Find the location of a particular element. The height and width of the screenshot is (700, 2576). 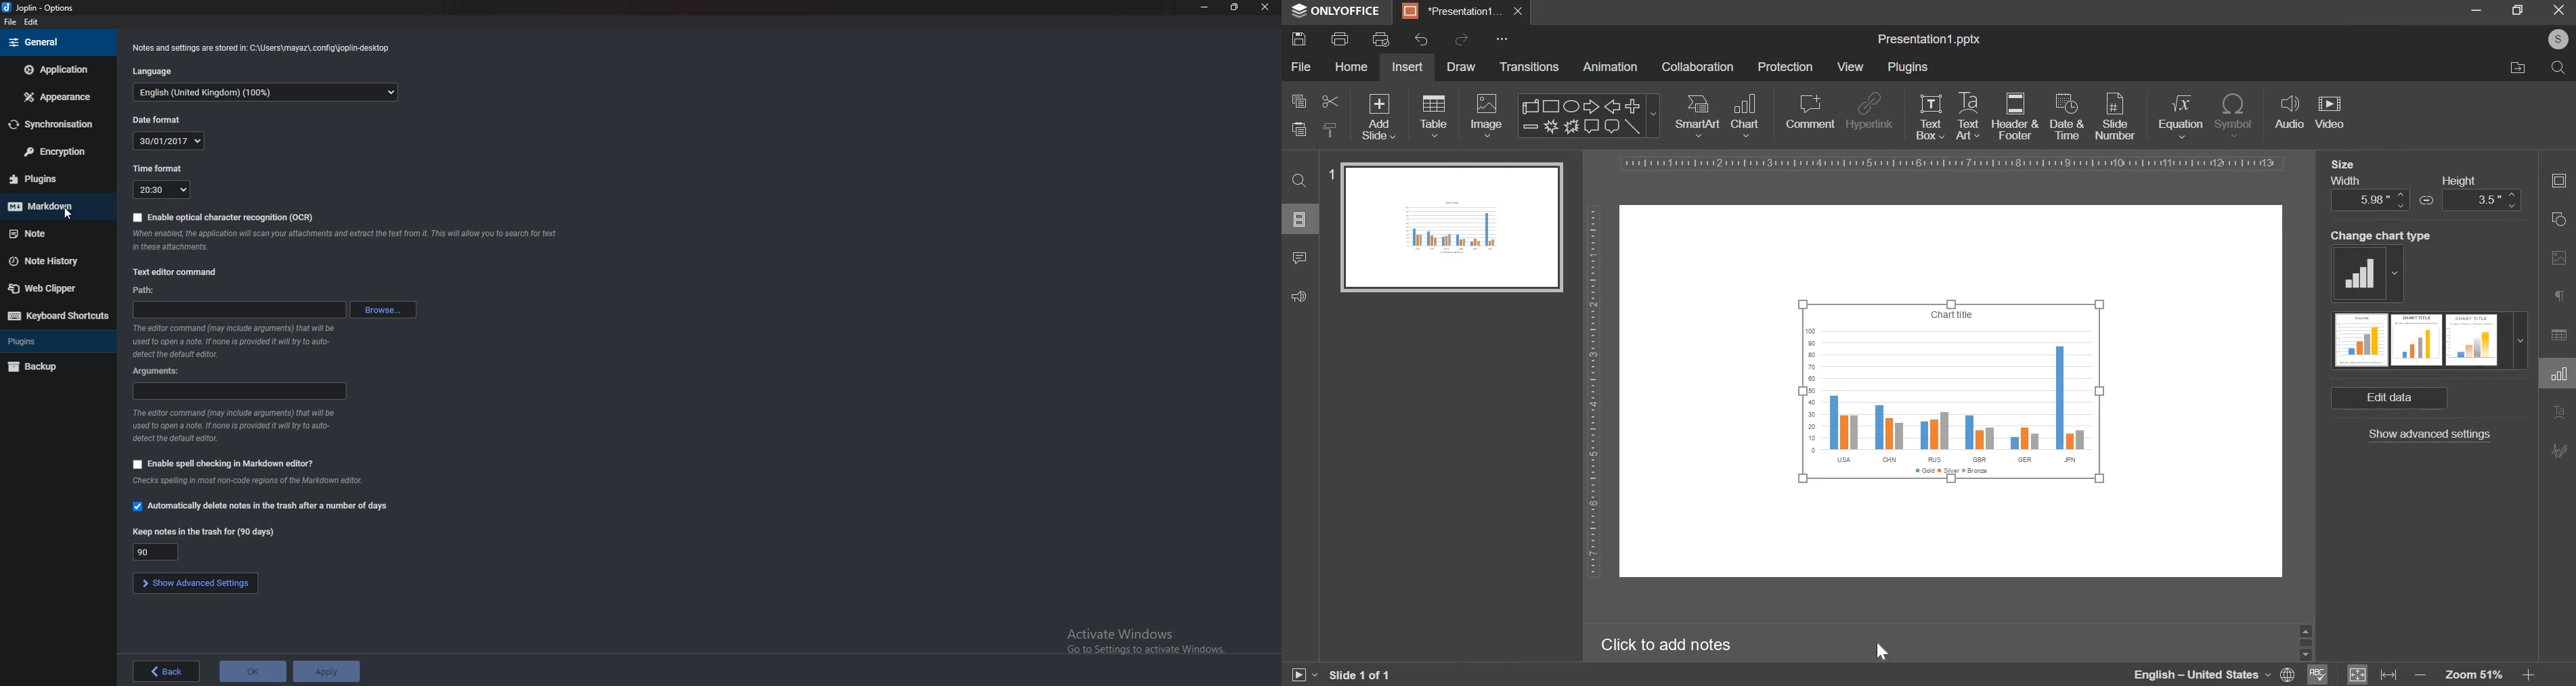

shapes is located at coordinates (1588, 114).